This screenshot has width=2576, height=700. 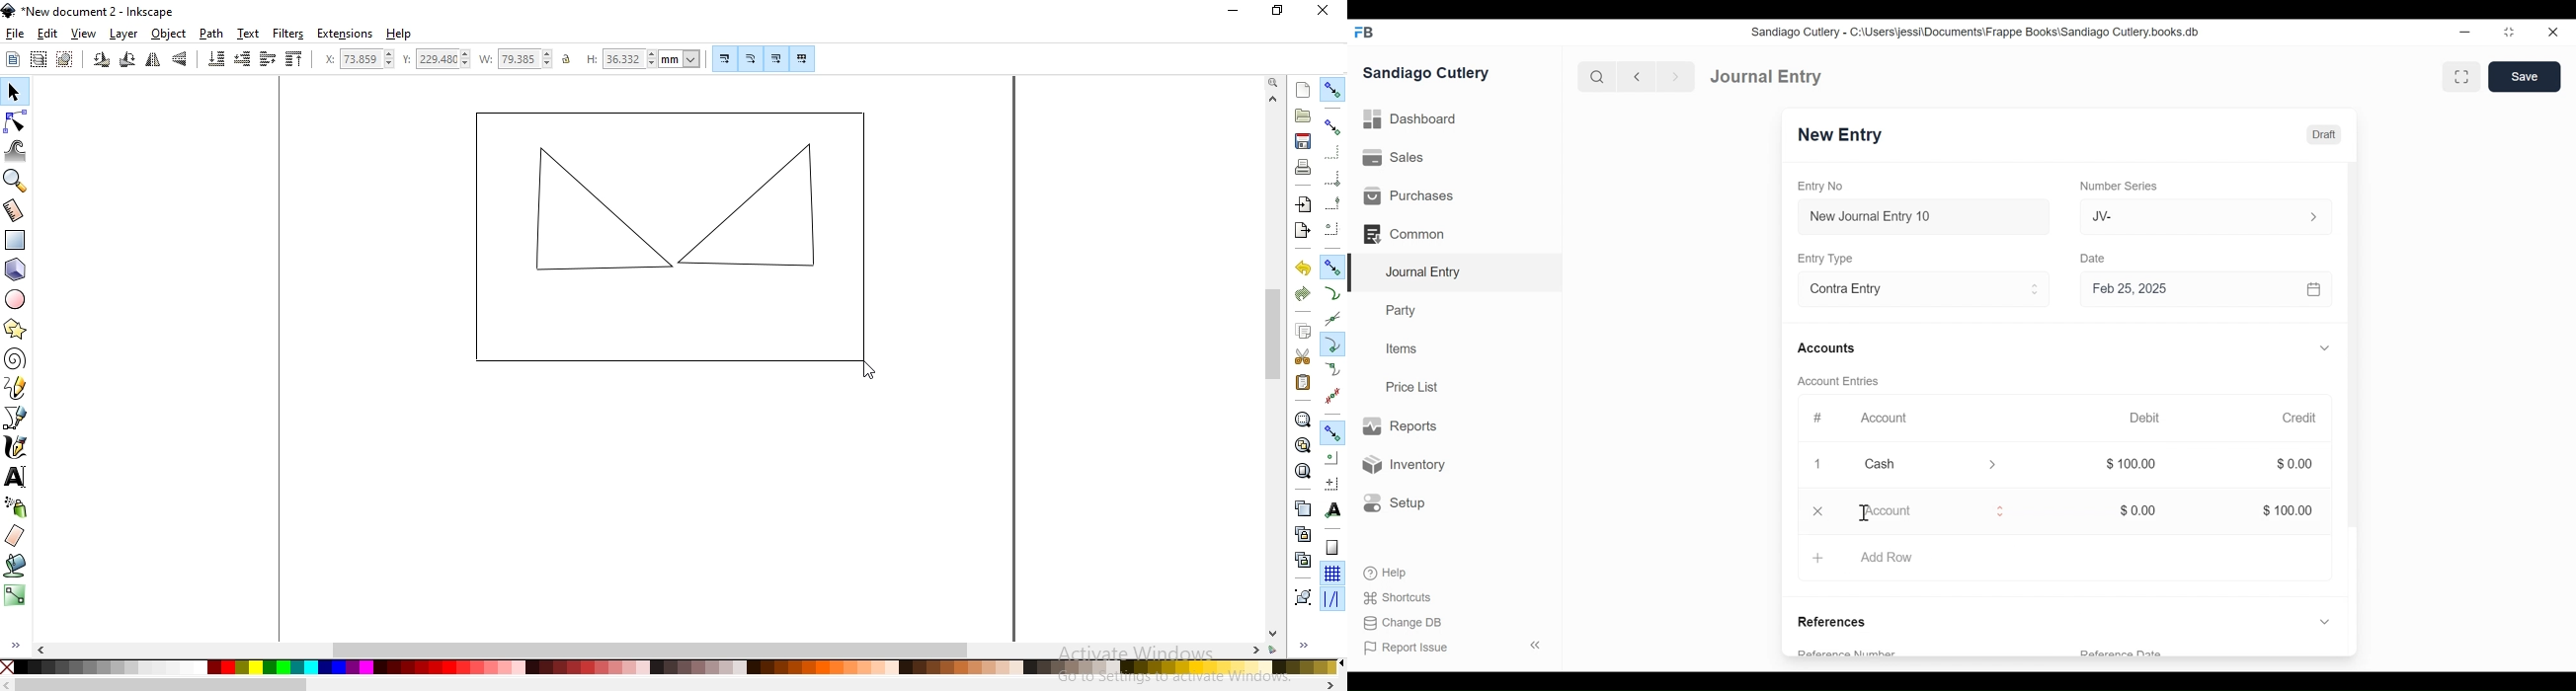 I want to click on snap to path intersections, so click(x=1335, y=318).